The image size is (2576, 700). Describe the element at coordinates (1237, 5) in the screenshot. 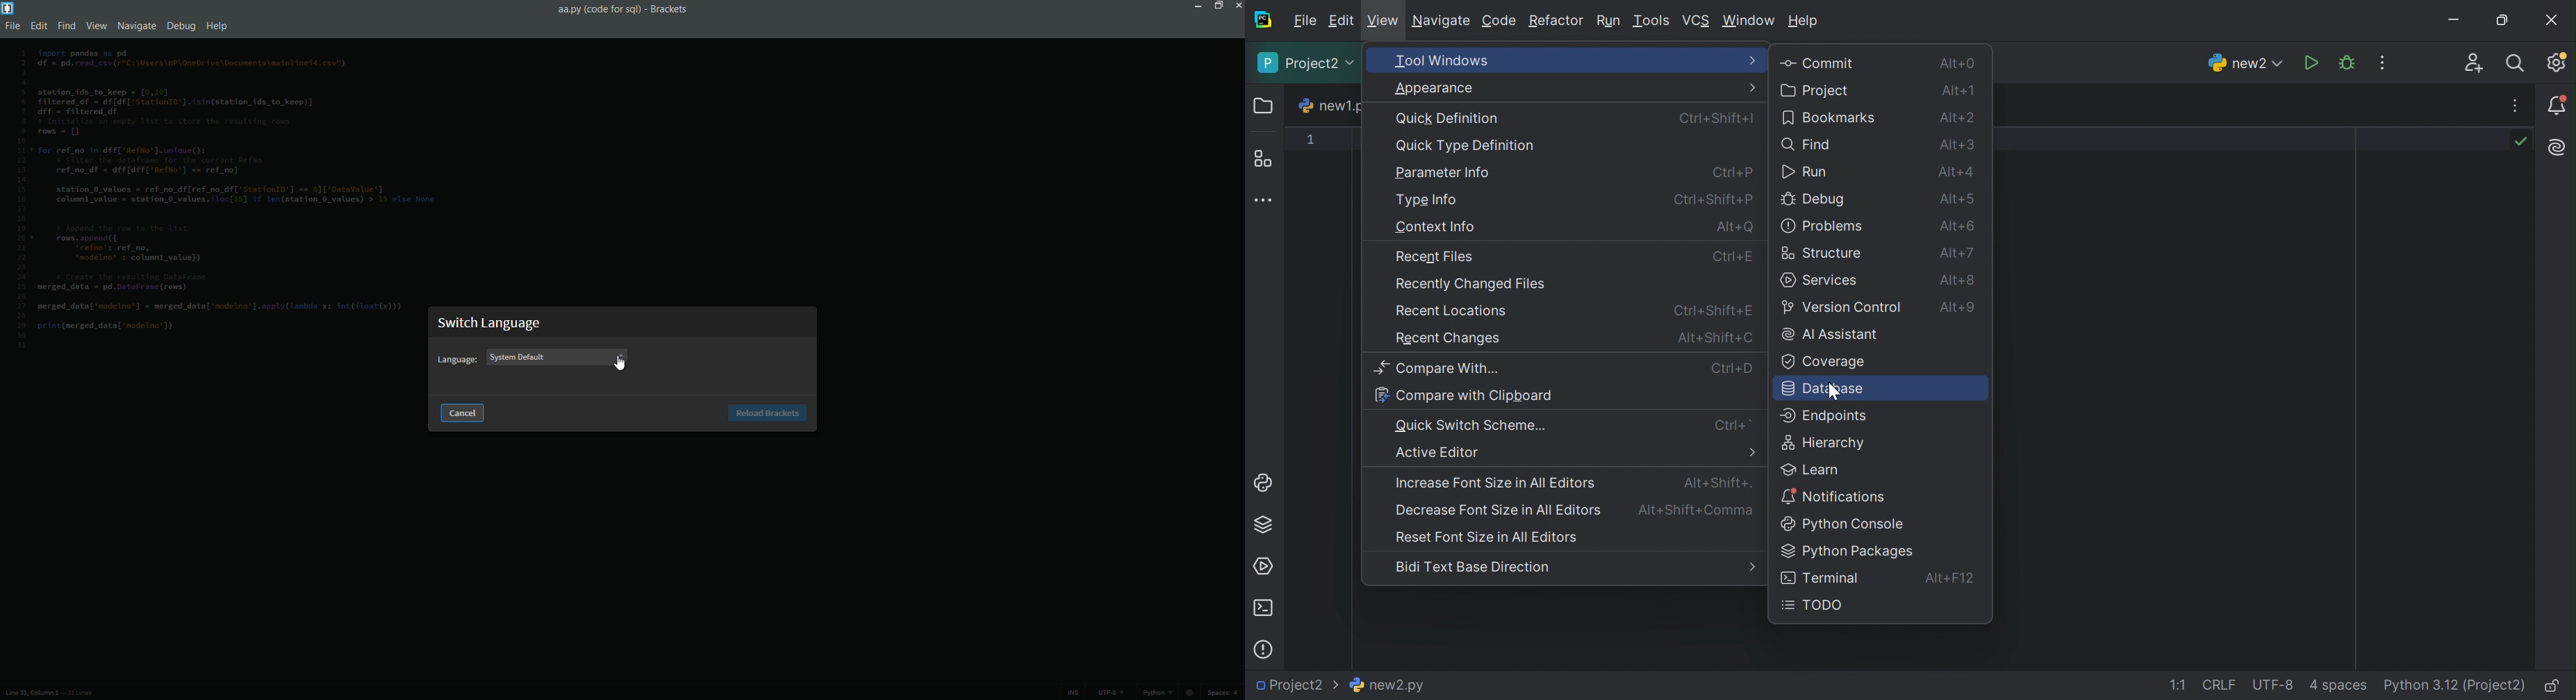

I see `close app` at that location.